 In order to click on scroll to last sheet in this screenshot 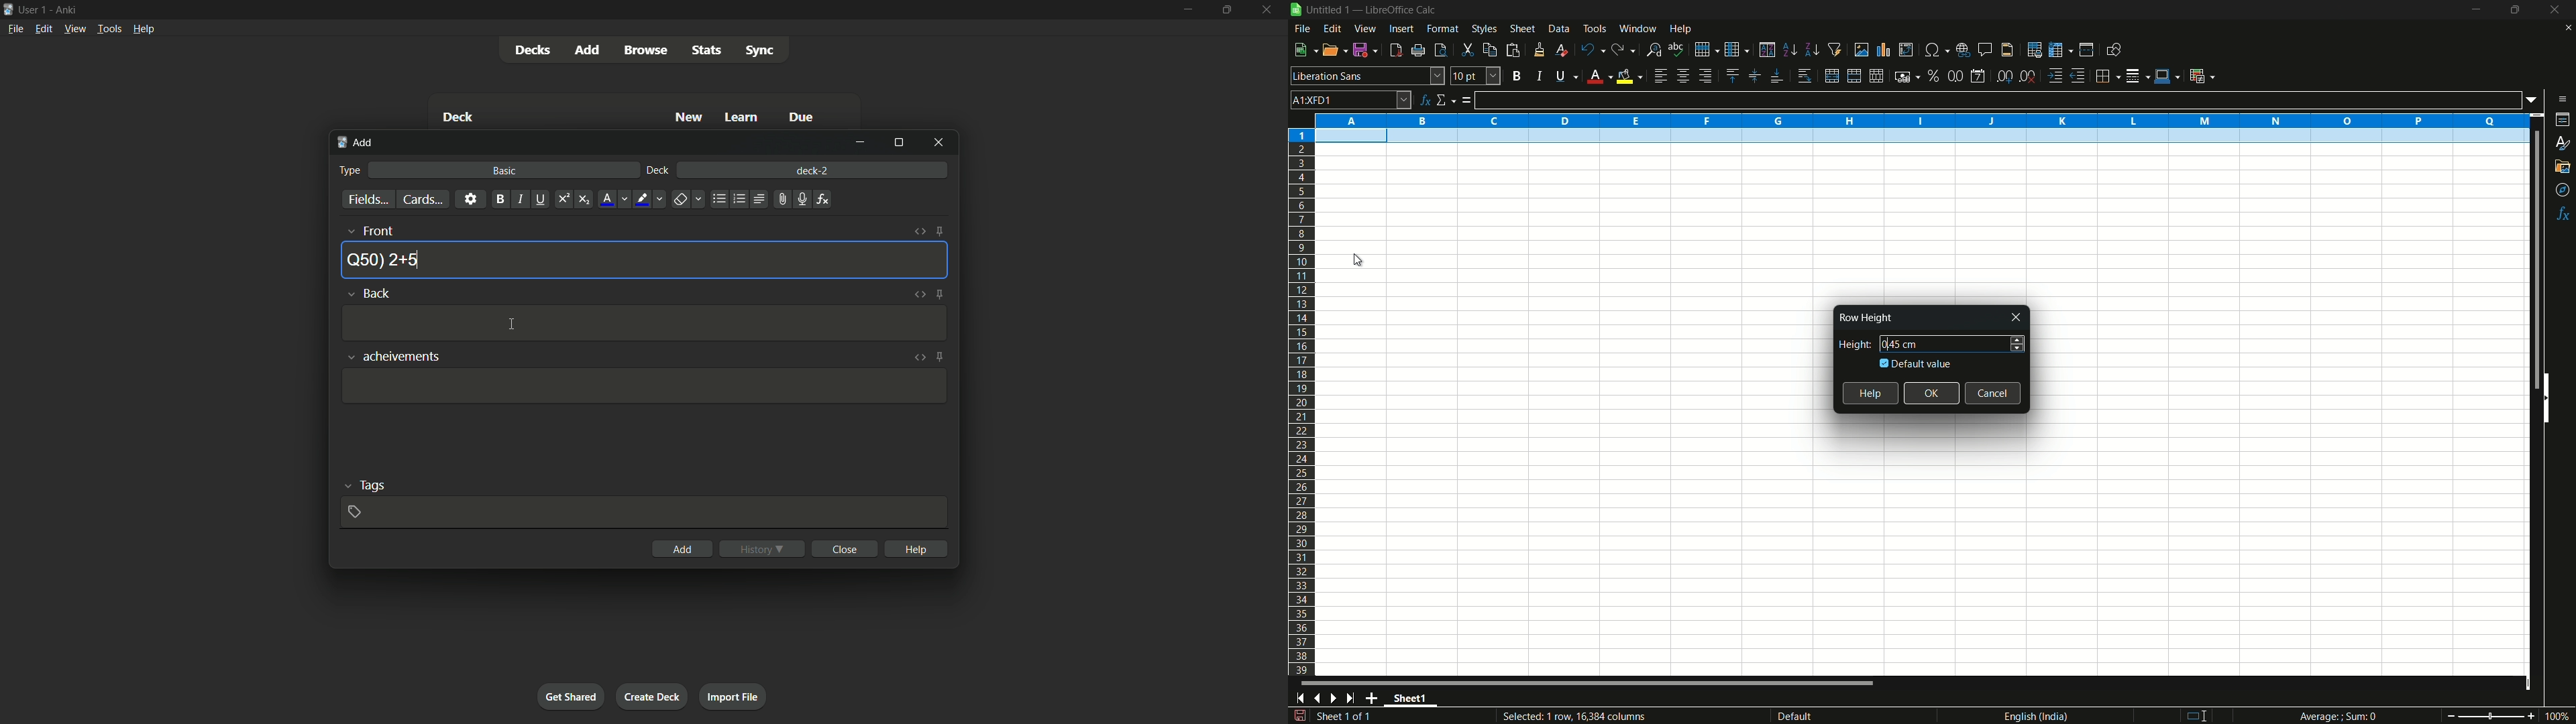, I will do `click(1354, 699)`.